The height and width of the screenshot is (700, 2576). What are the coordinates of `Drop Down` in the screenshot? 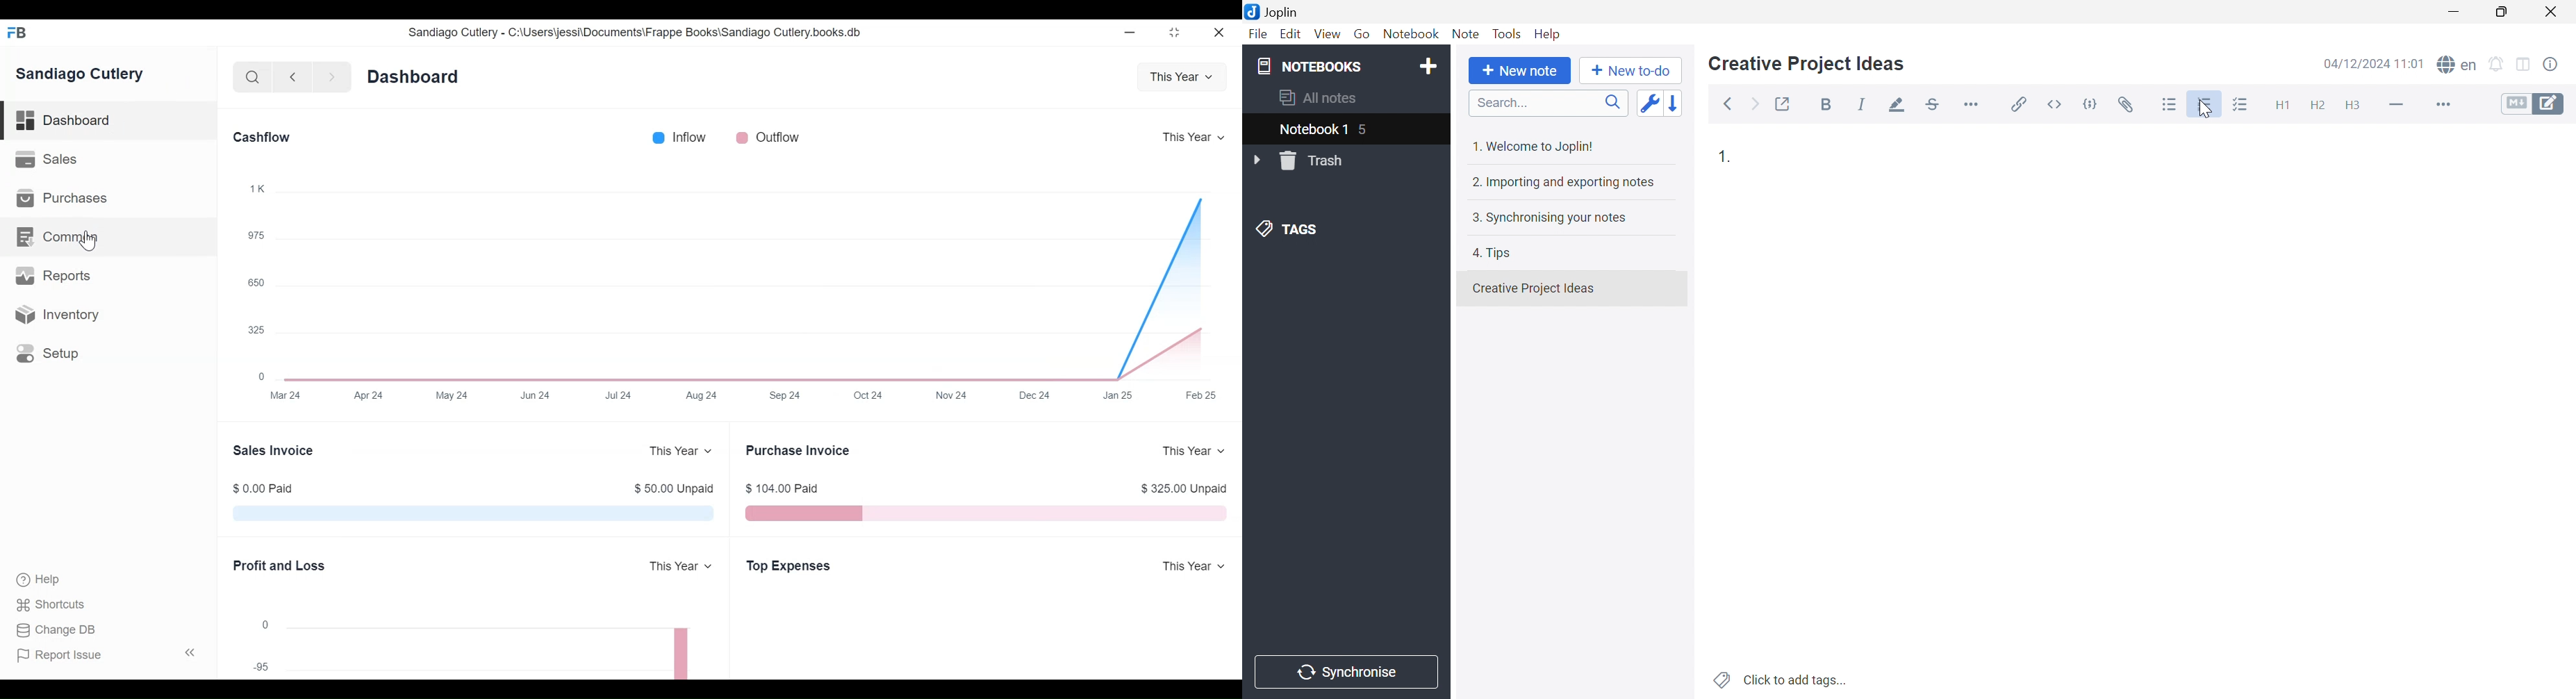 It's located at (1260, 161).